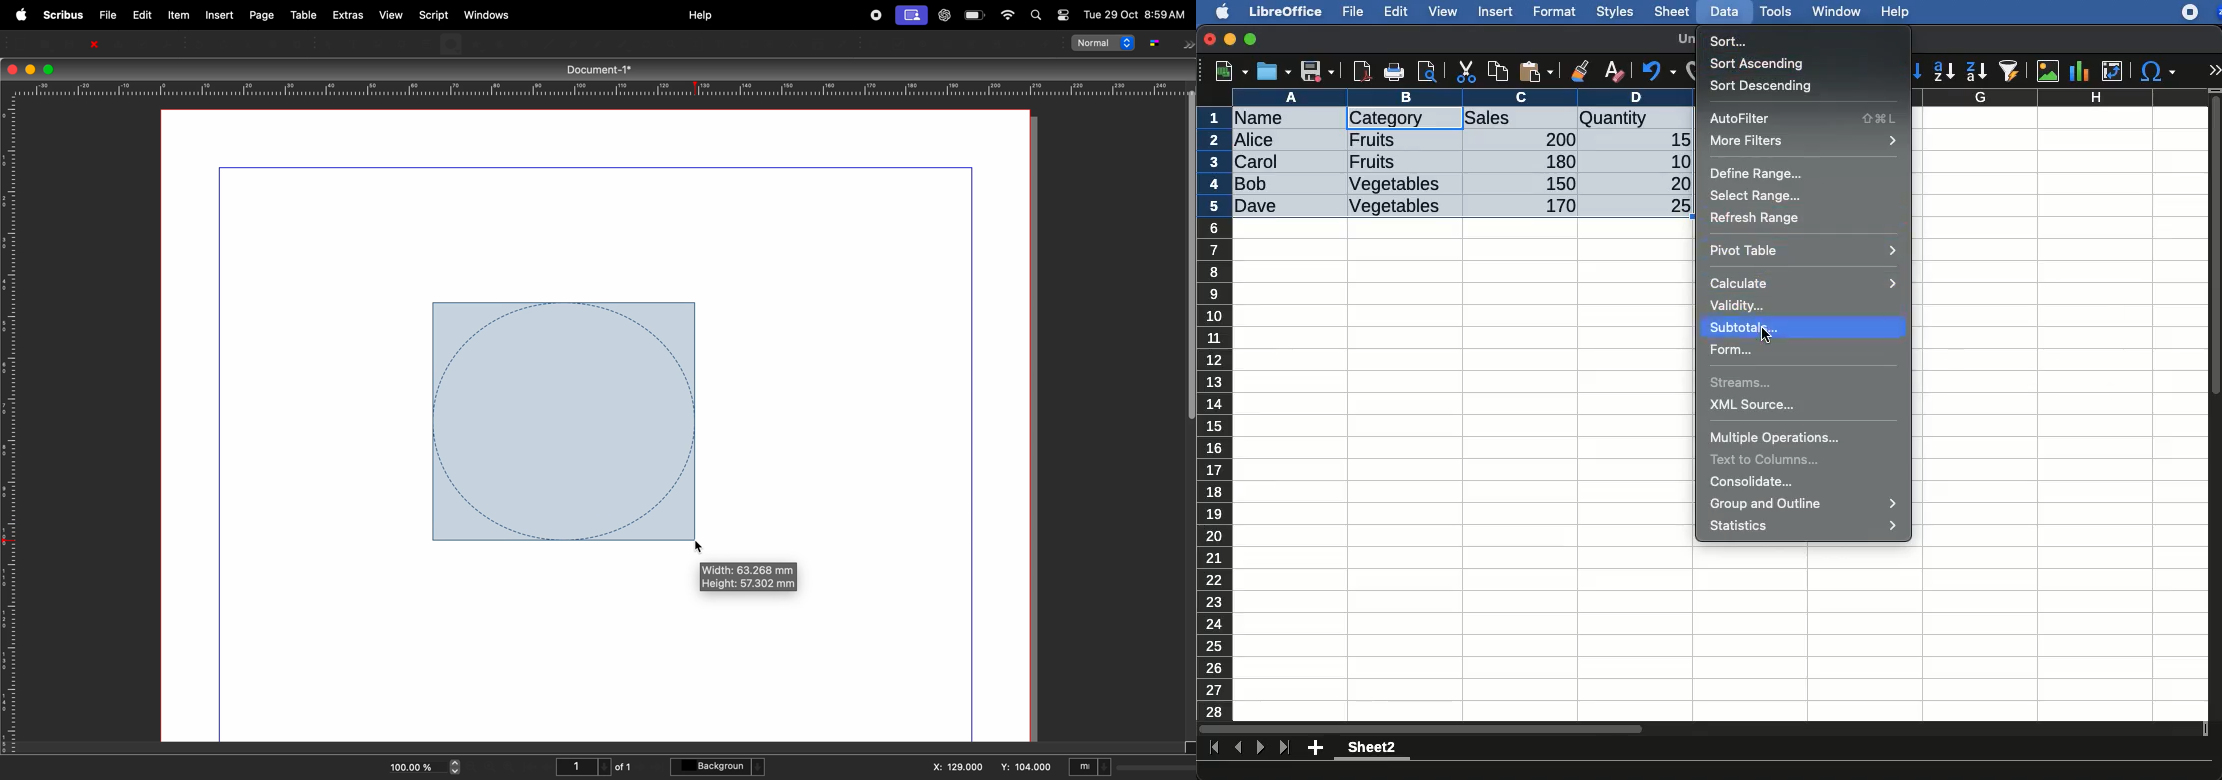  What do you see at coordinates (261, 14) in the screenshot?
I see `page` at bounding box center [261, 14].